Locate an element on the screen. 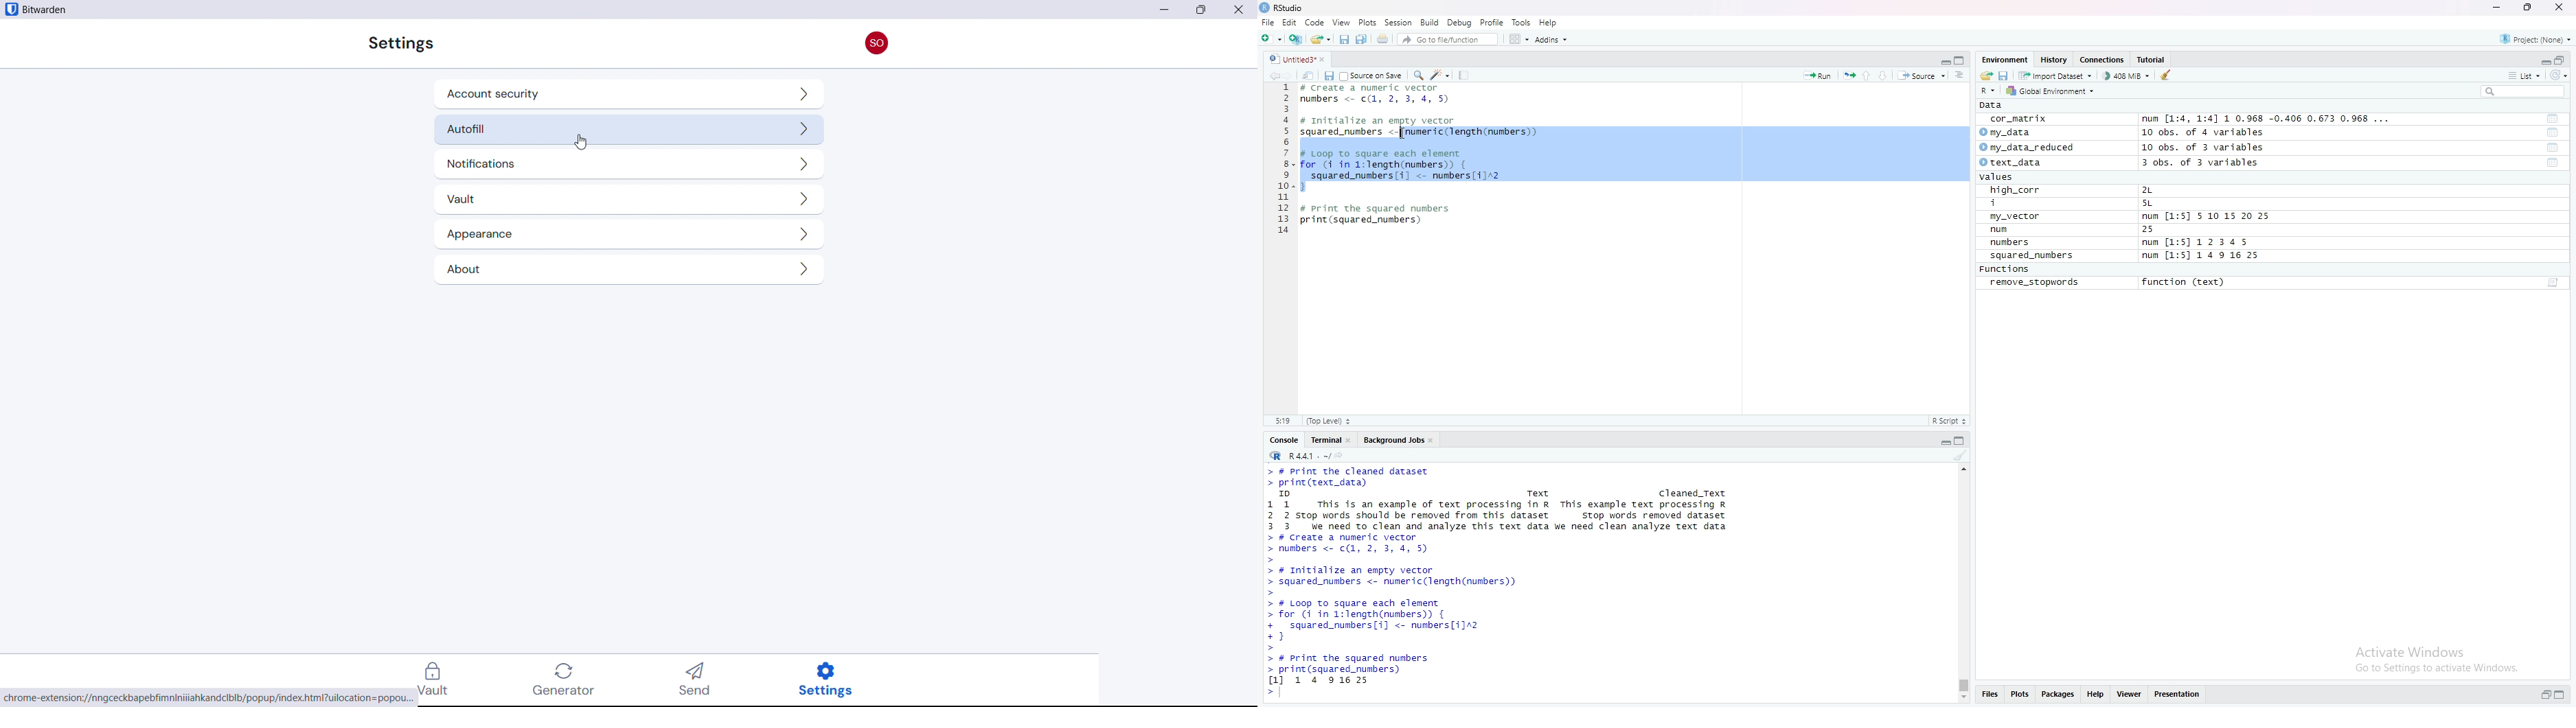  down is located at coordinates (1884, 75).